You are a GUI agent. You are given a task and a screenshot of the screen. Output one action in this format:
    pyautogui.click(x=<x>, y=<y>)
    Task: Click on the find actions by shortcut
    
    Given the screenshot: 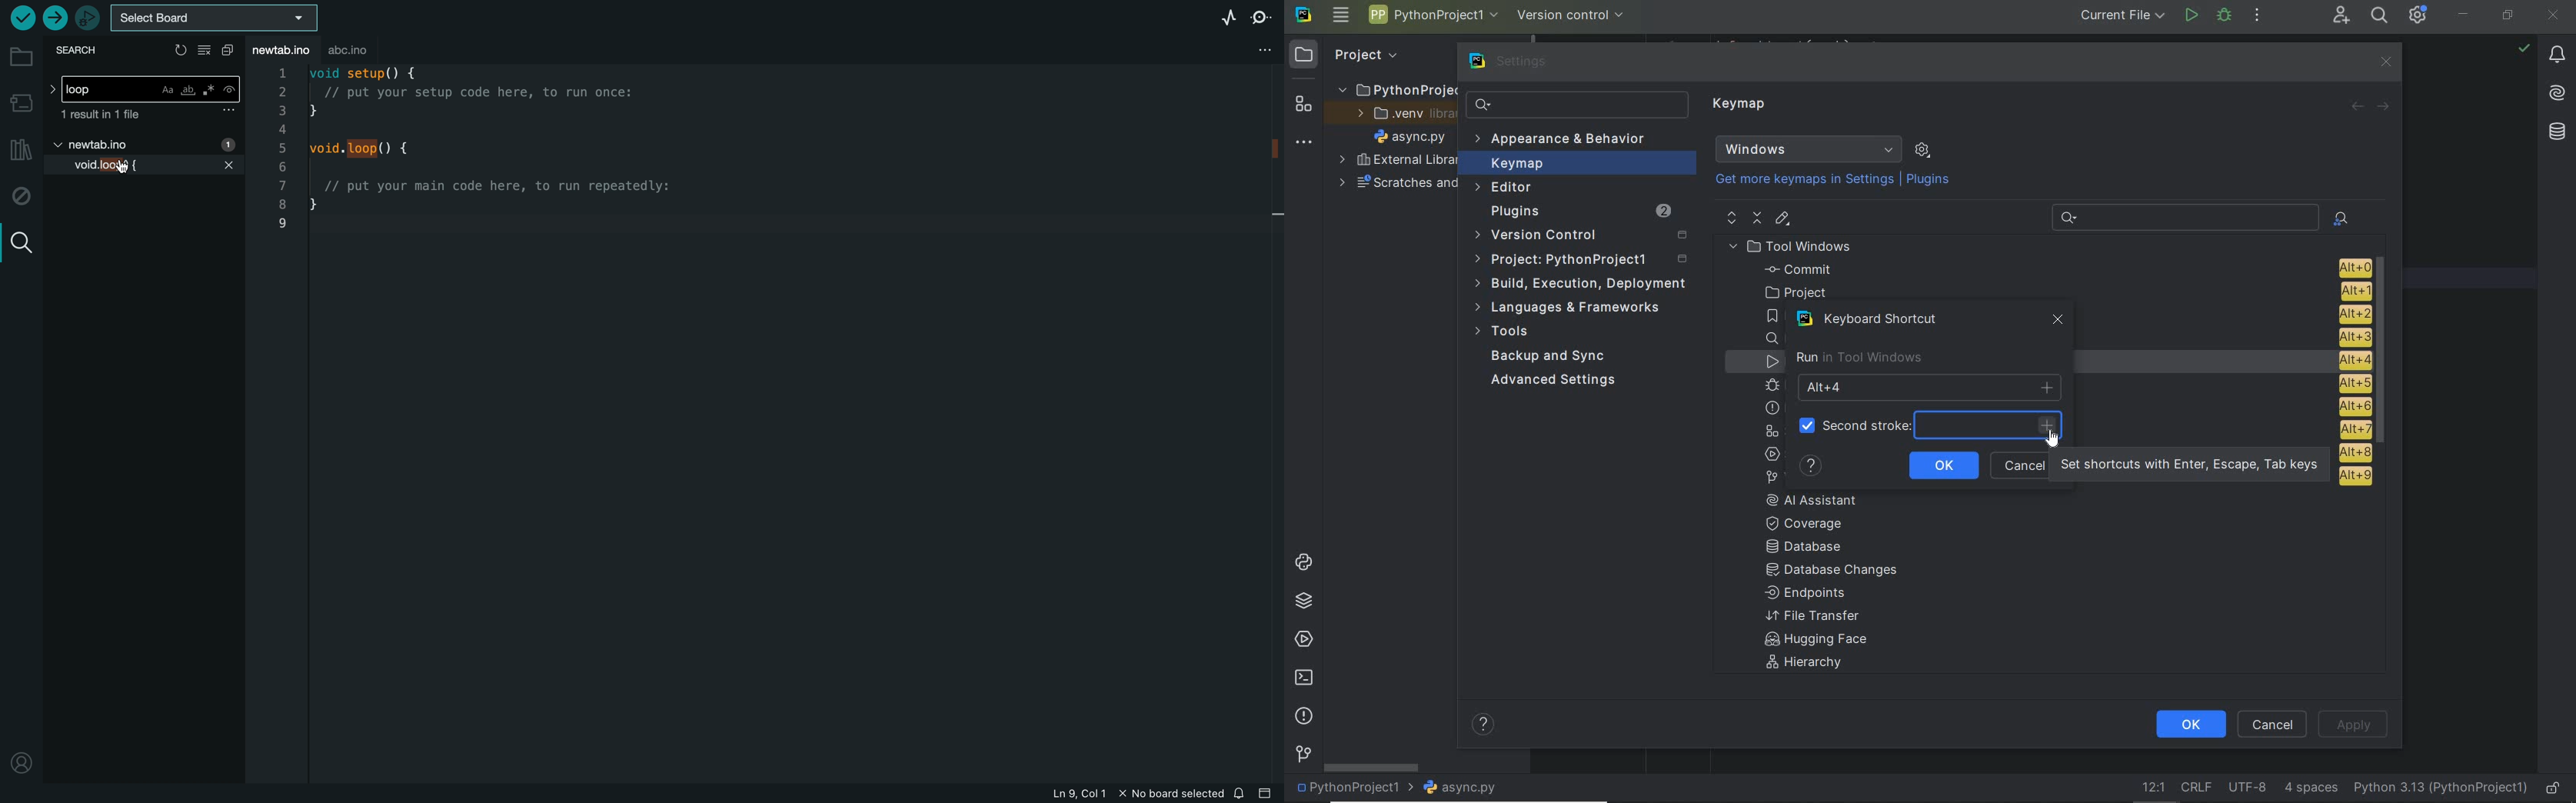 What is the action you would take?
    pyautogui.click(x=2341, y=218)
    